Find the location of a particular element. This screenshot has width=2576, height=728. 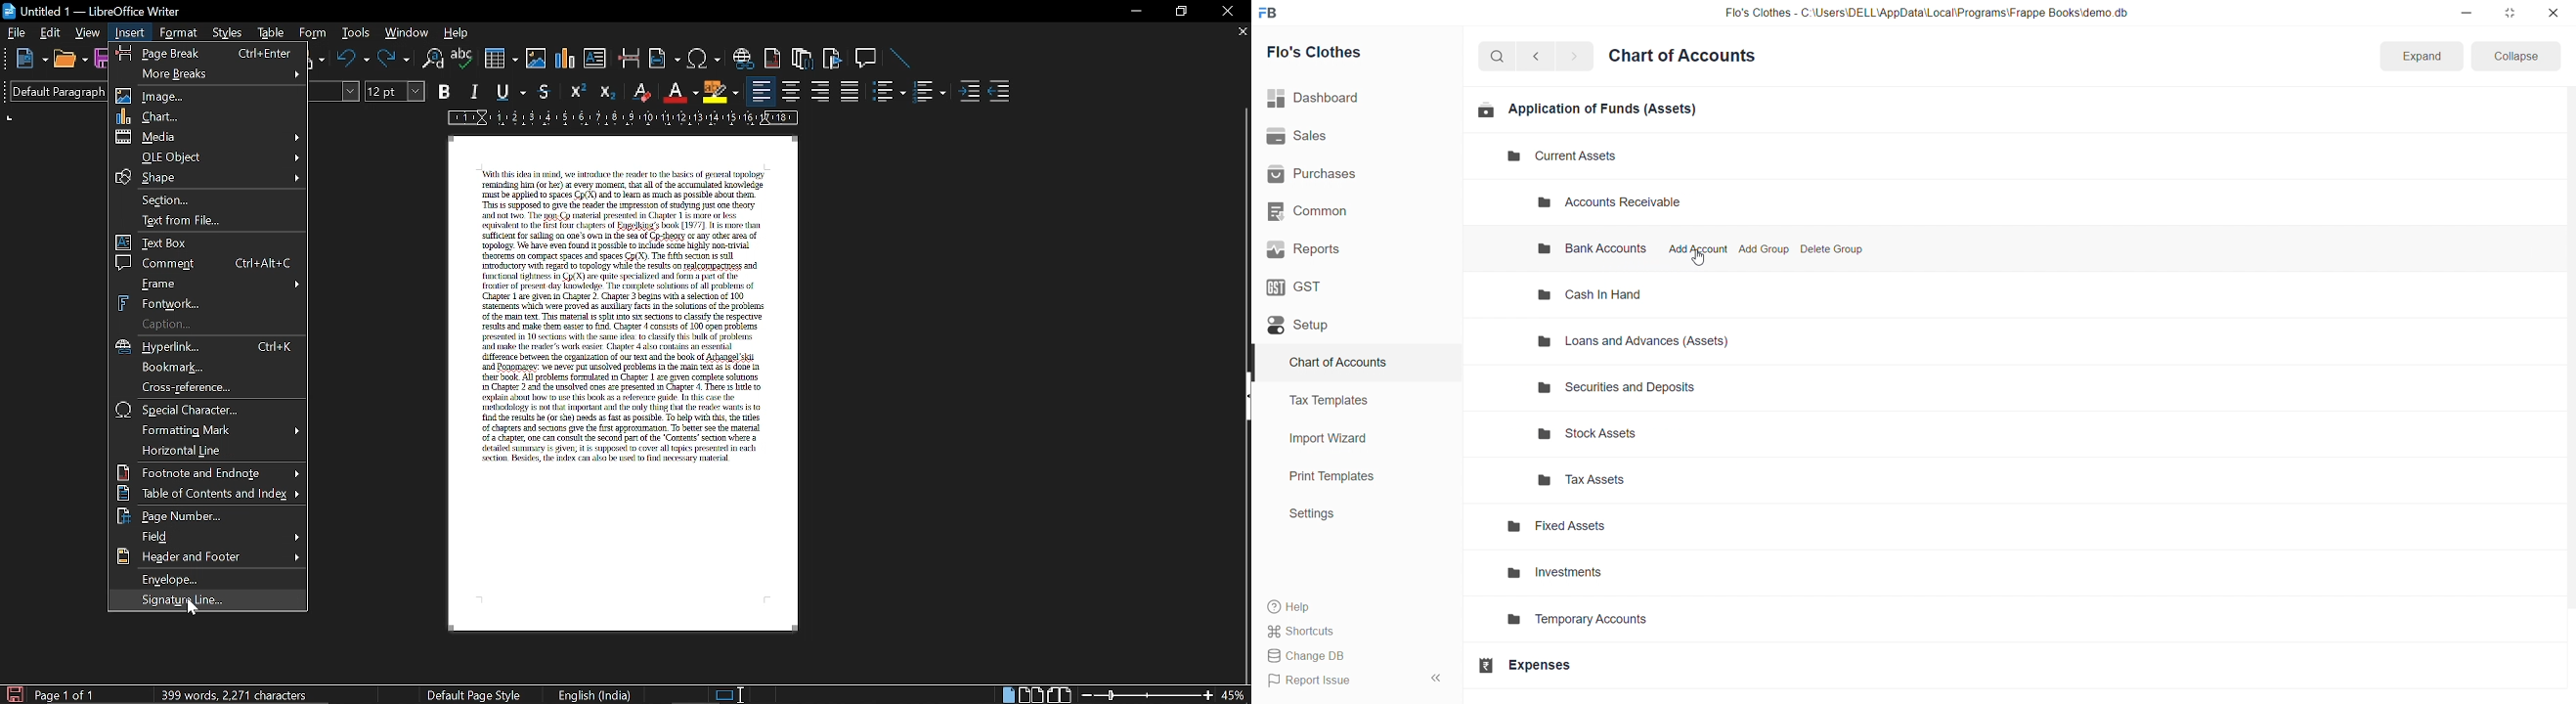

formatting mark is located at coordinates (209, 431).